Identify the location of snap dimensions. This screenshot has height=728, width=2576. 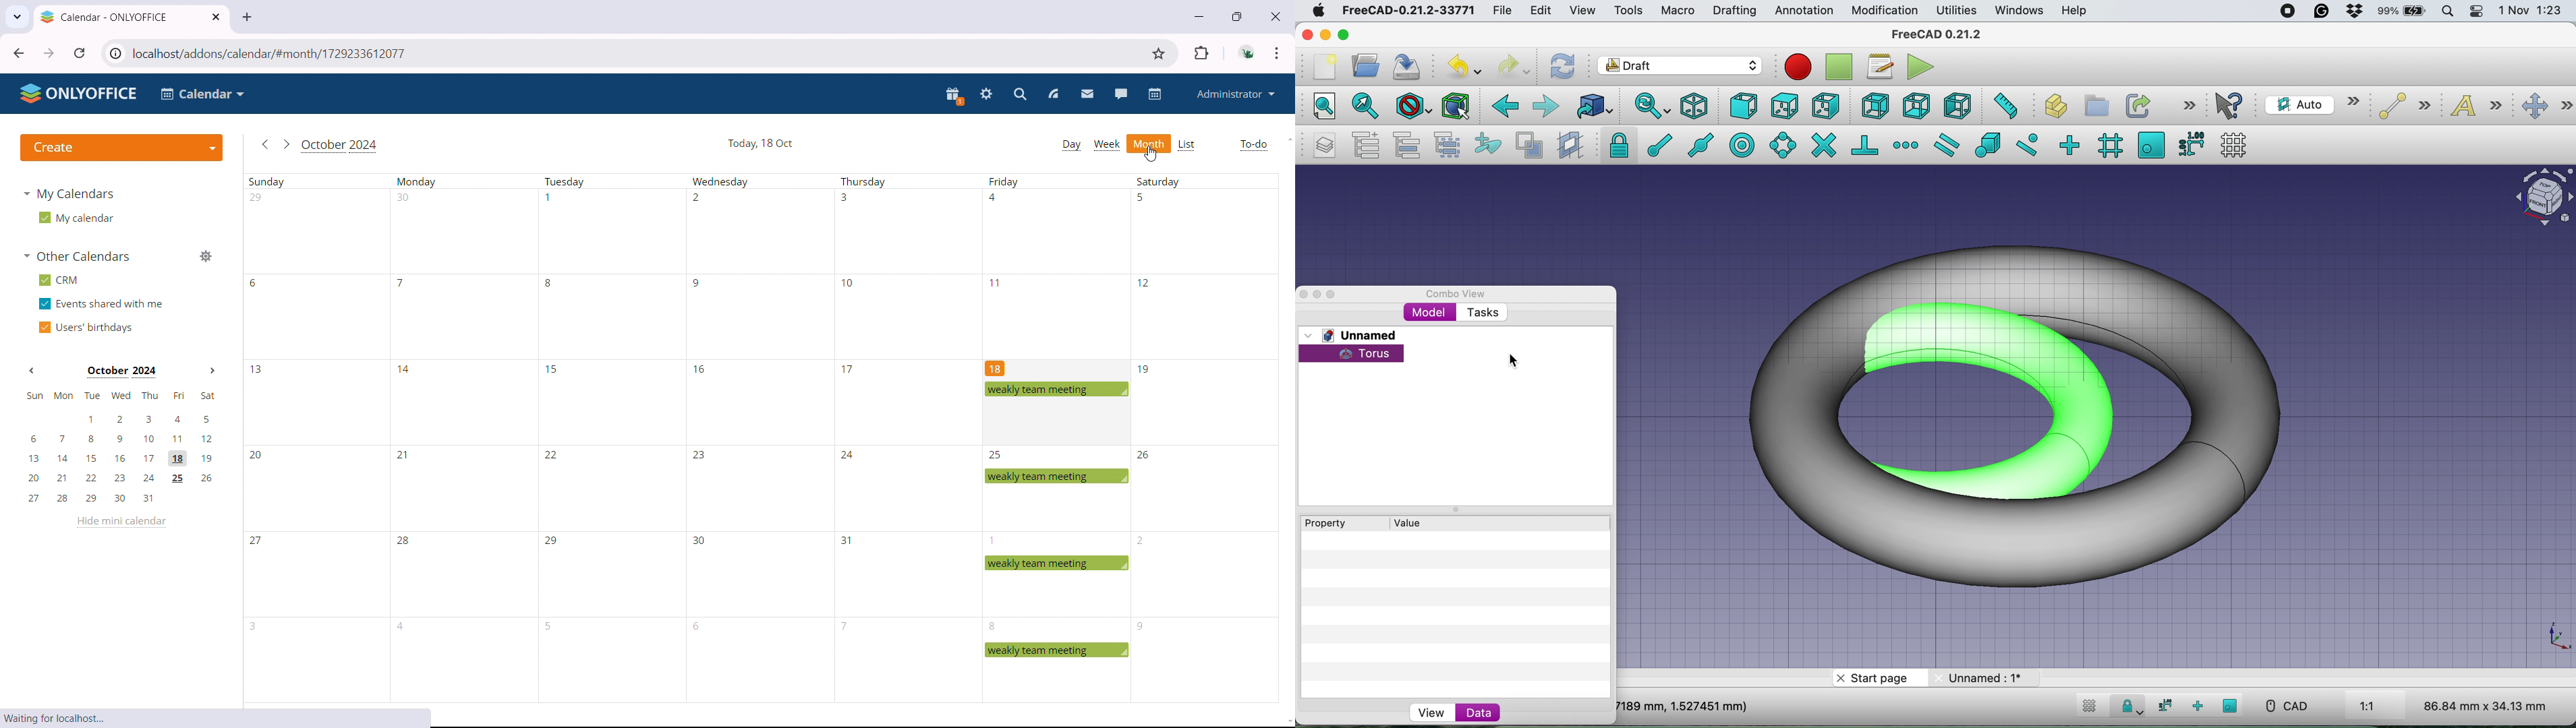
(2190, 144).